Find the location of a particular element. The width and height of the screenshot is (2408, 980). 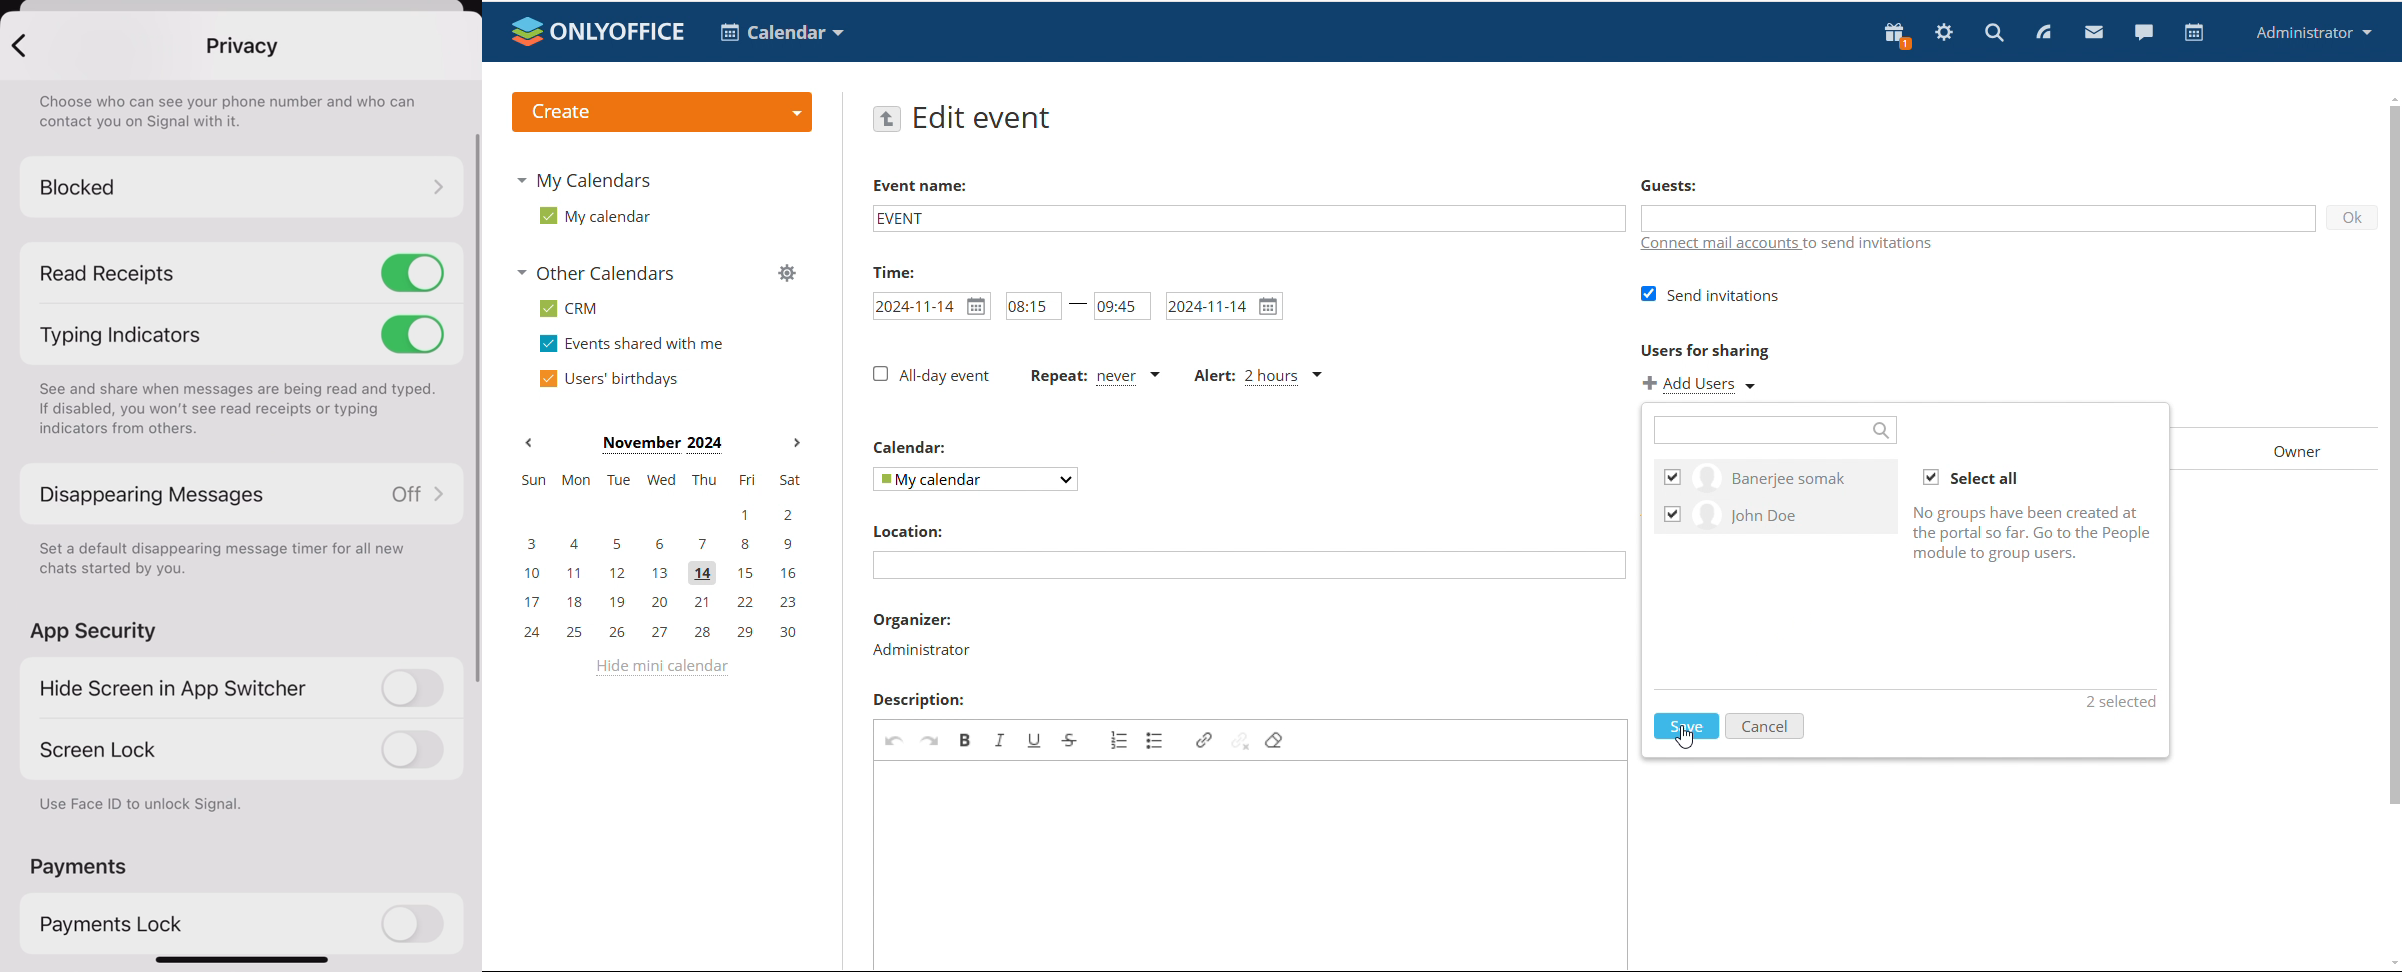

Privacy is located at coordinates (243, 50).